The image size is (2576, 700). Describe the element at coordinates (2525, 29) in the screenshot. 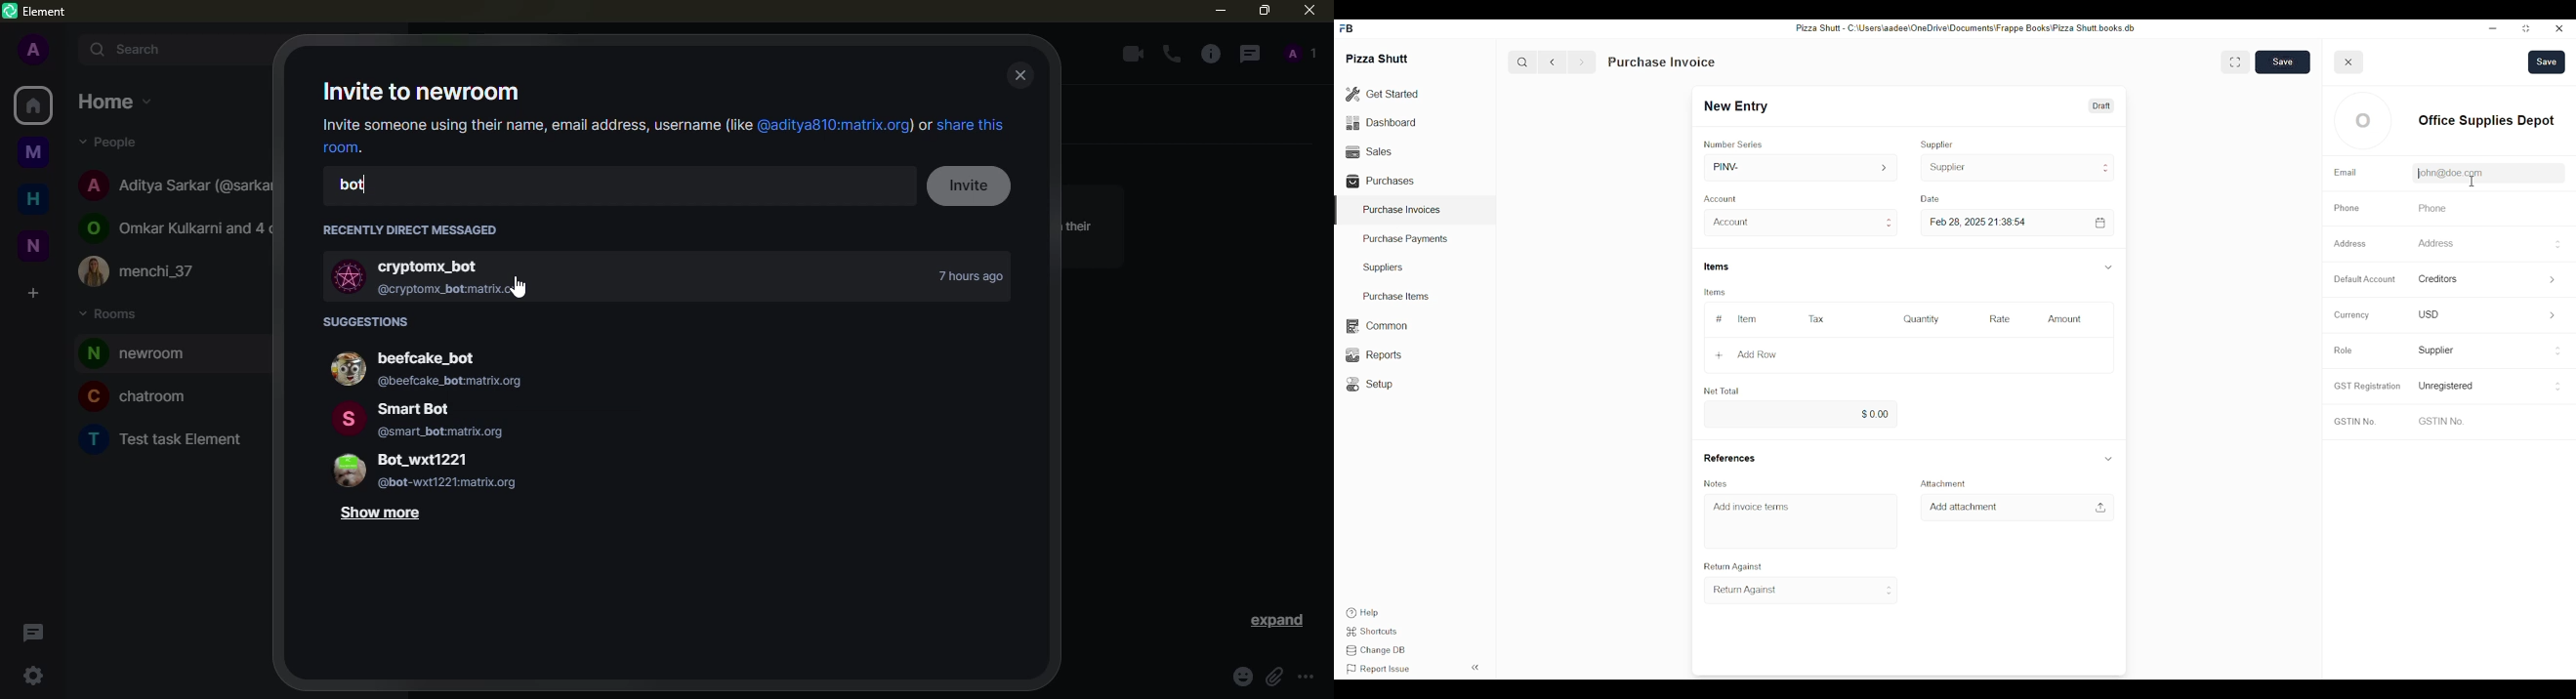

I see `resize` at that location.